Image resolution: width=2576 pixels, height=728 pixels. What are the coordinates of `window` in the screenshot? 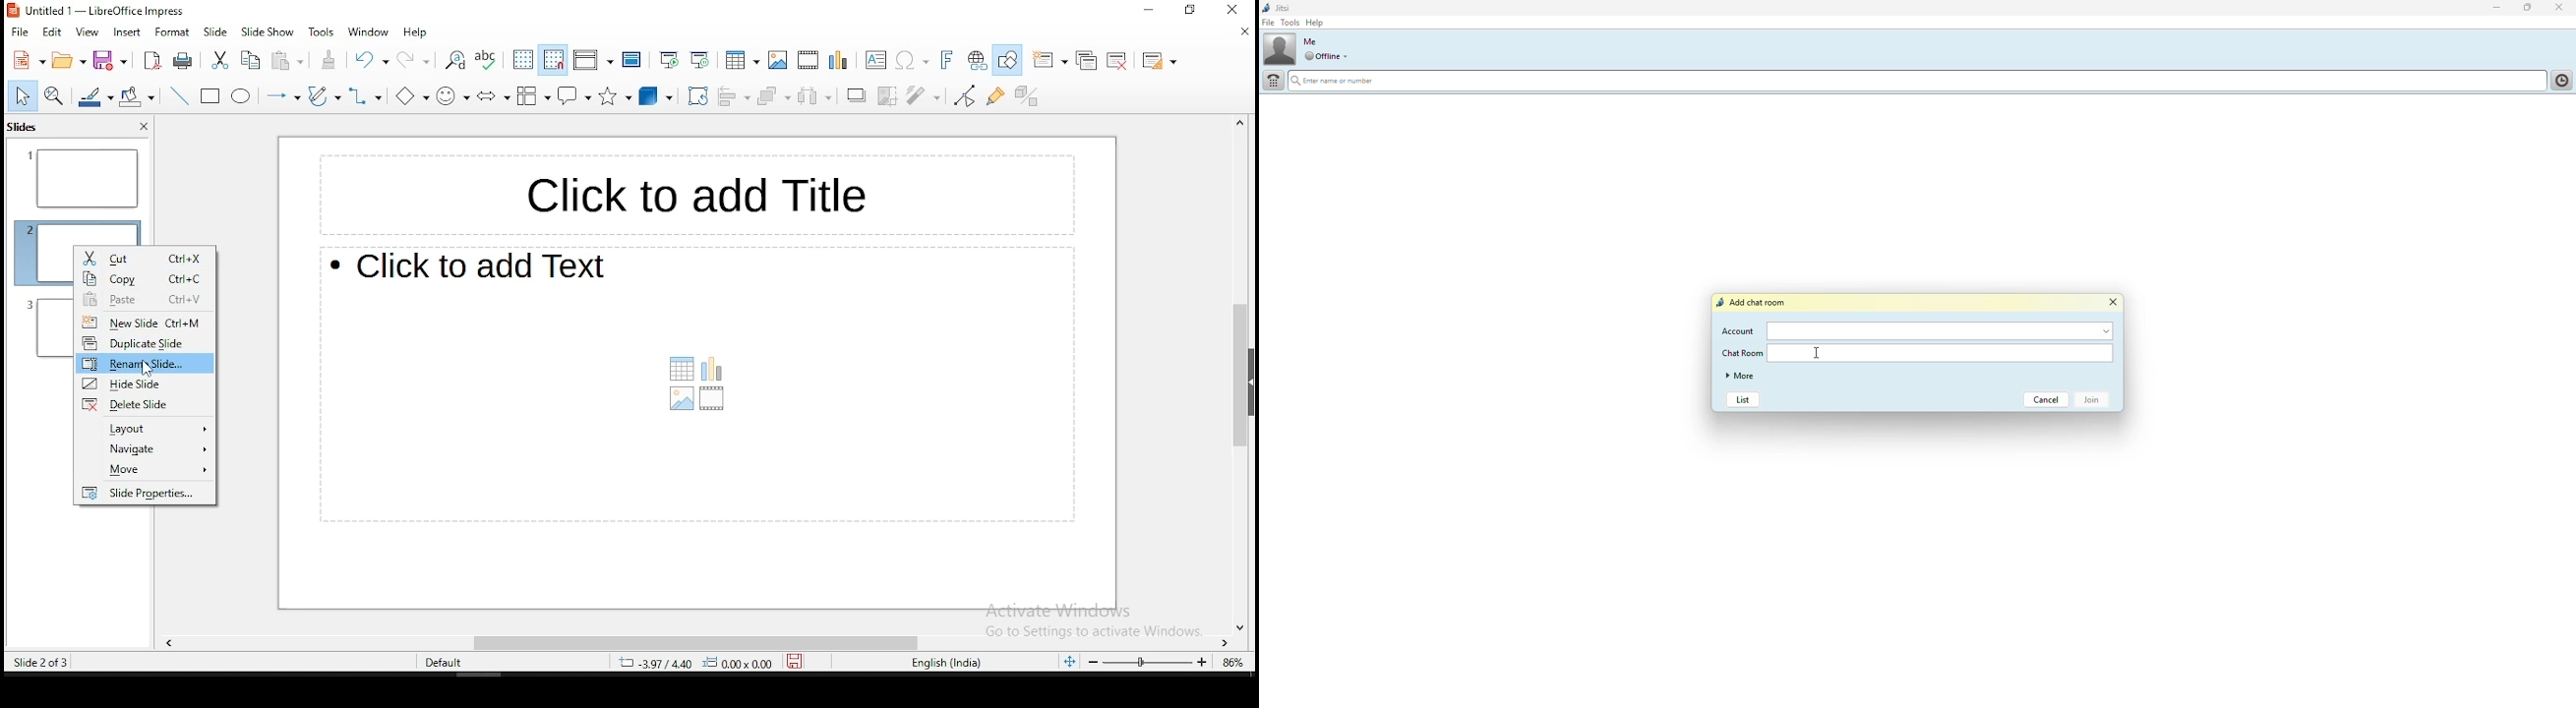 It's located at (369, 31).